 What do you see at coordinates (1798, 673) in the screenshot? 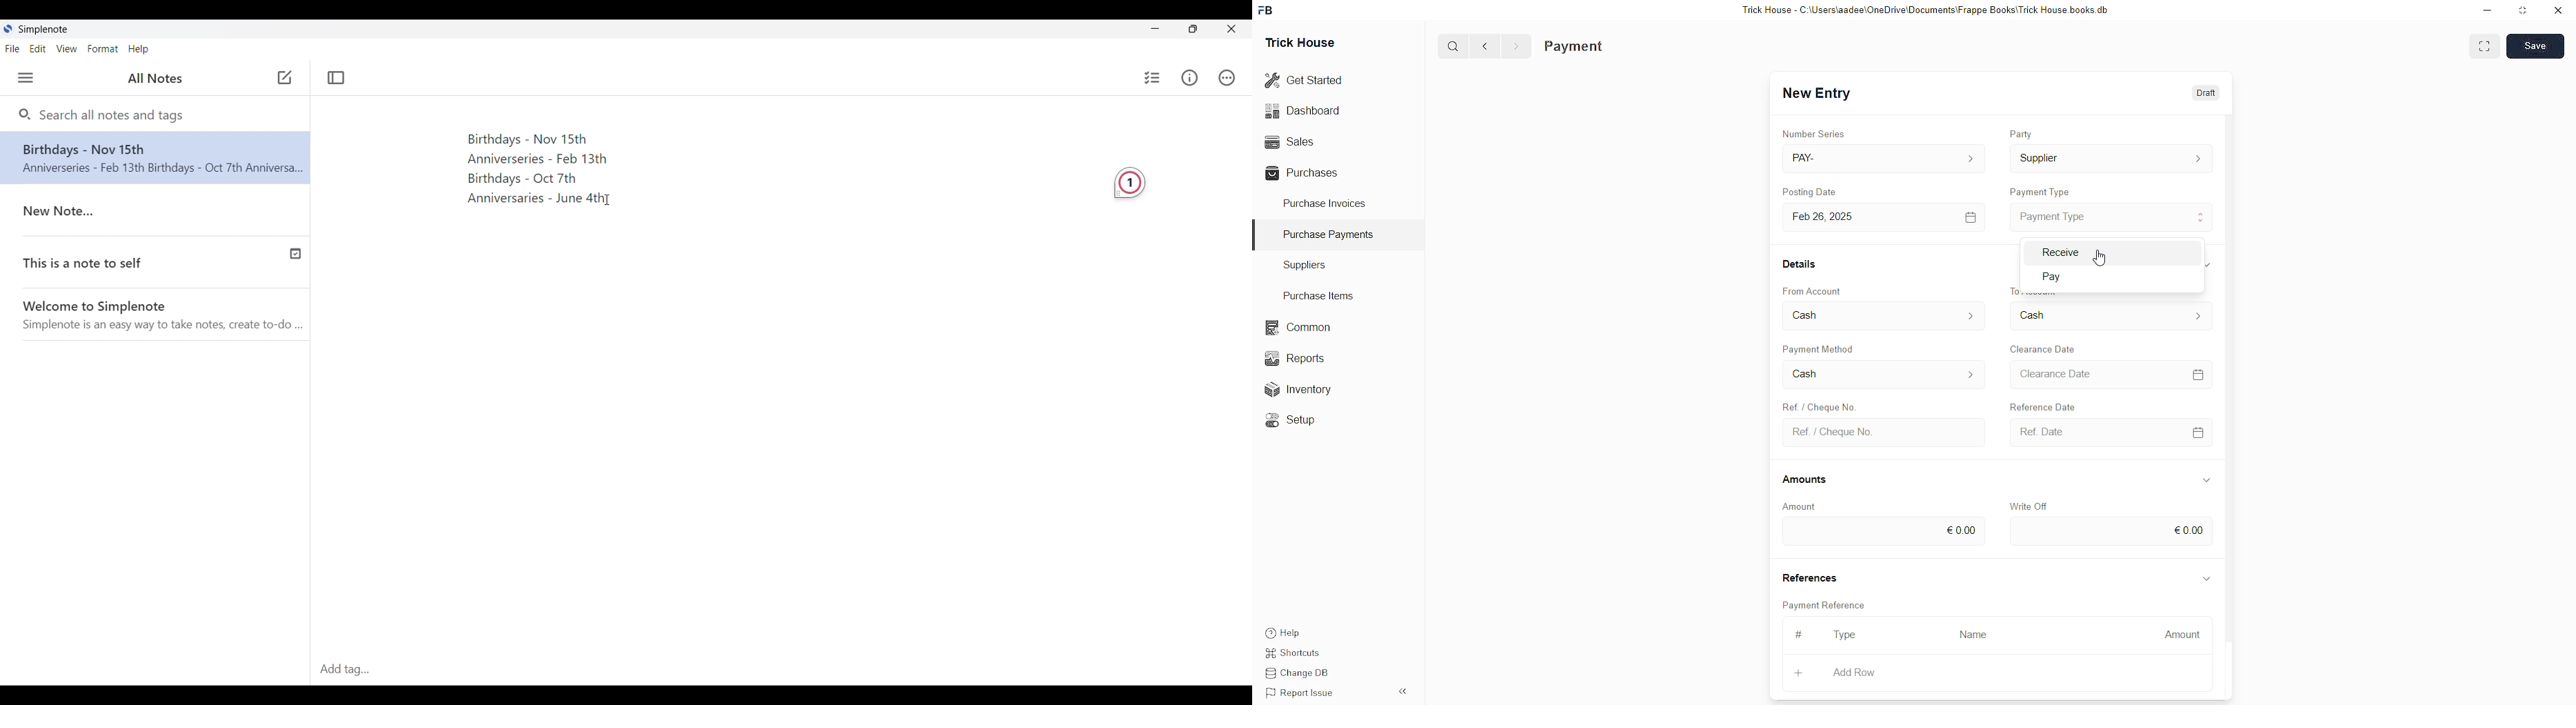
I see `+` at bounding box center [1798, 673].